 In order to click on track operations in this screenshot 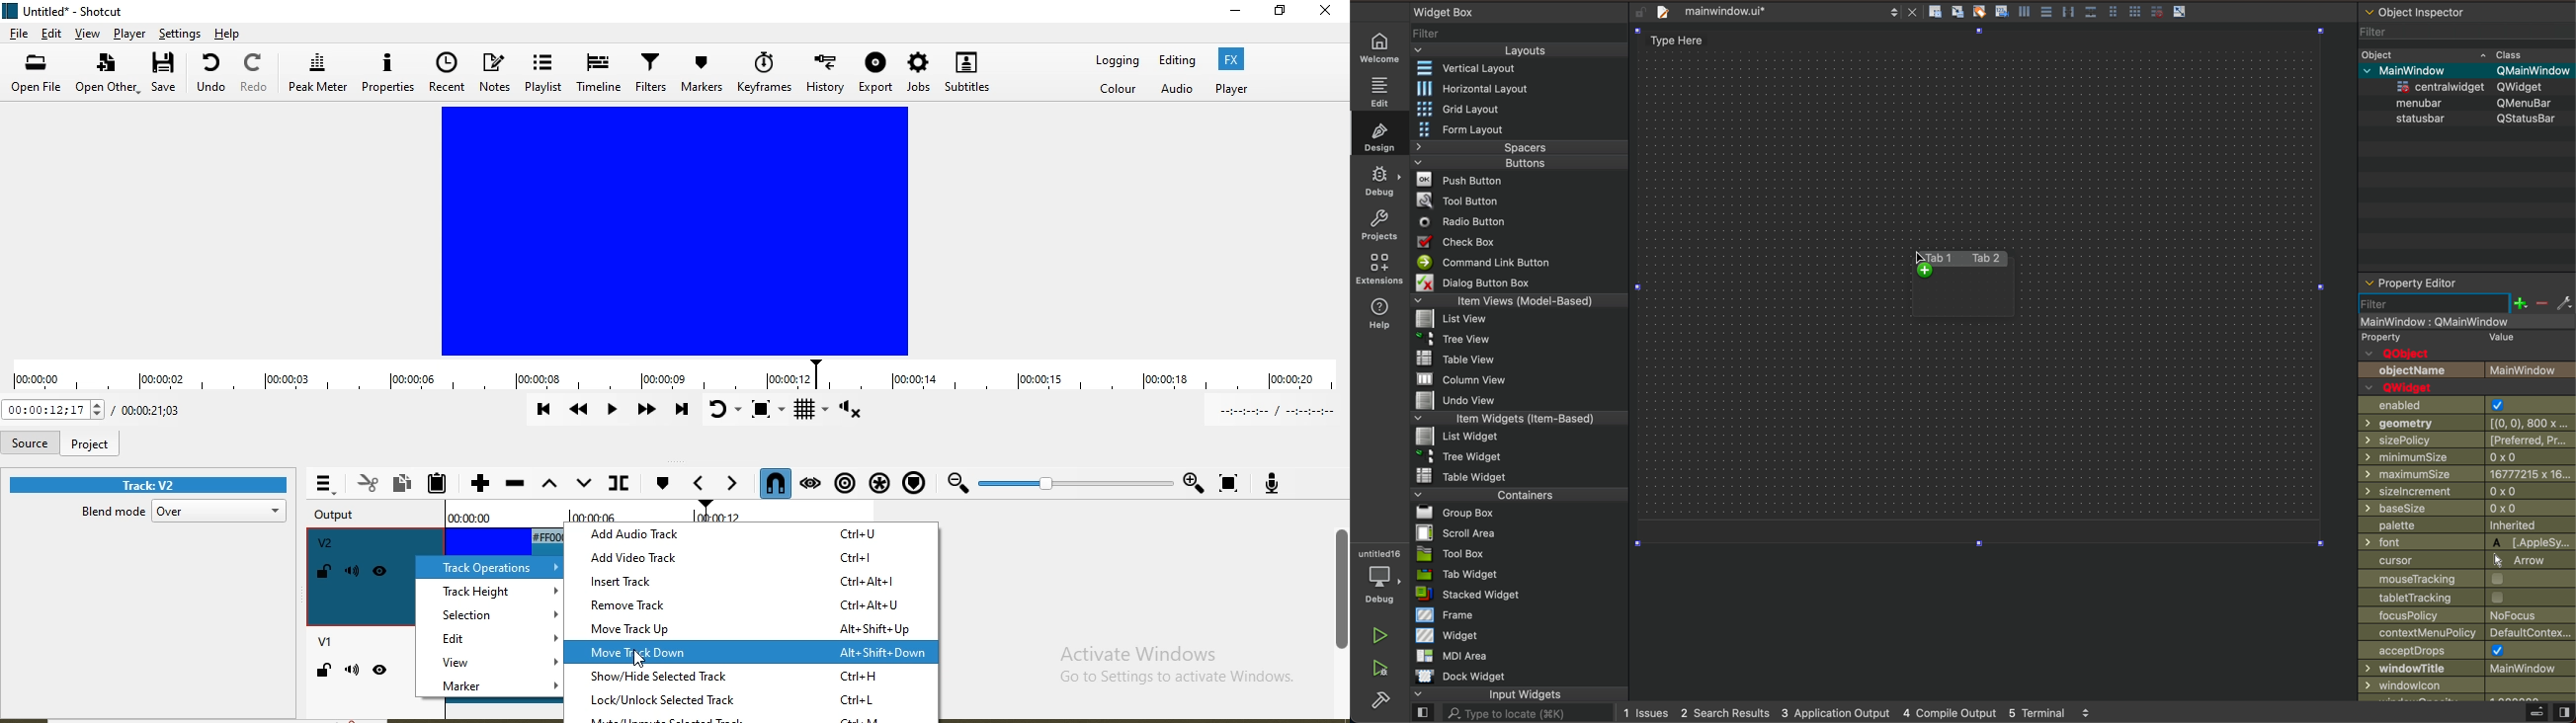, I will do `click(484, 565)`.